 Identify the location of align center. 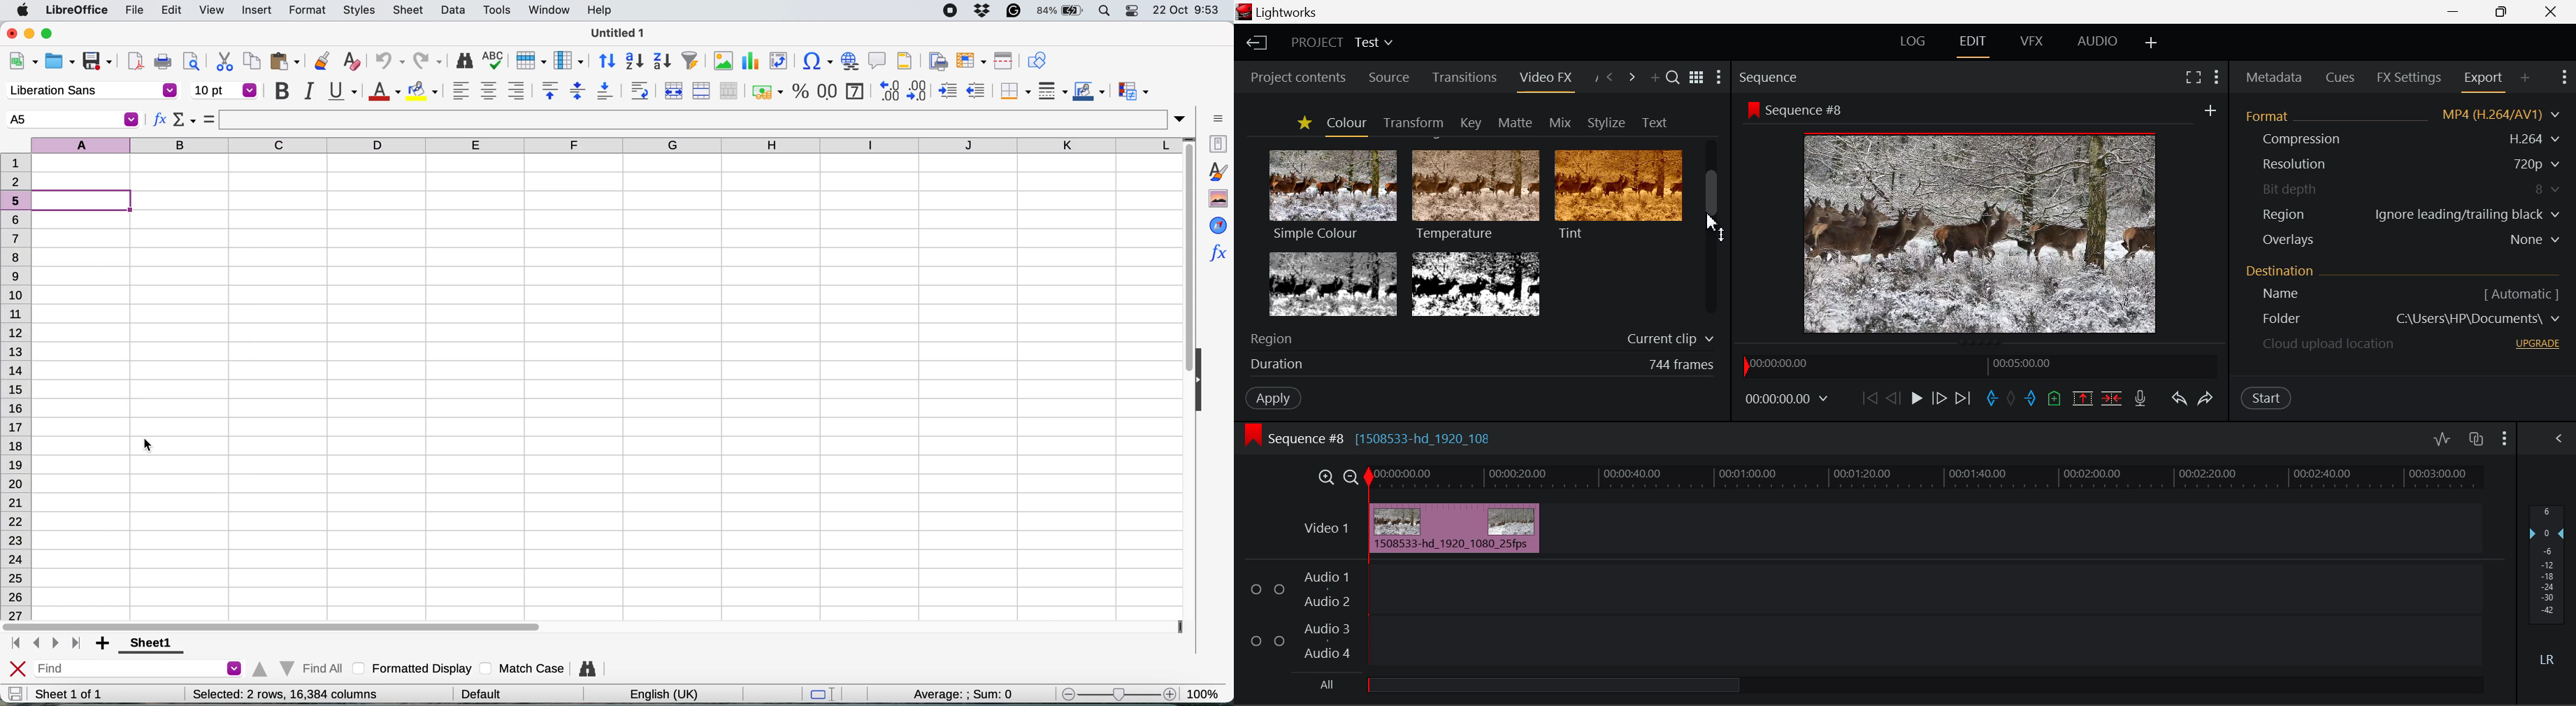
(489, 91).